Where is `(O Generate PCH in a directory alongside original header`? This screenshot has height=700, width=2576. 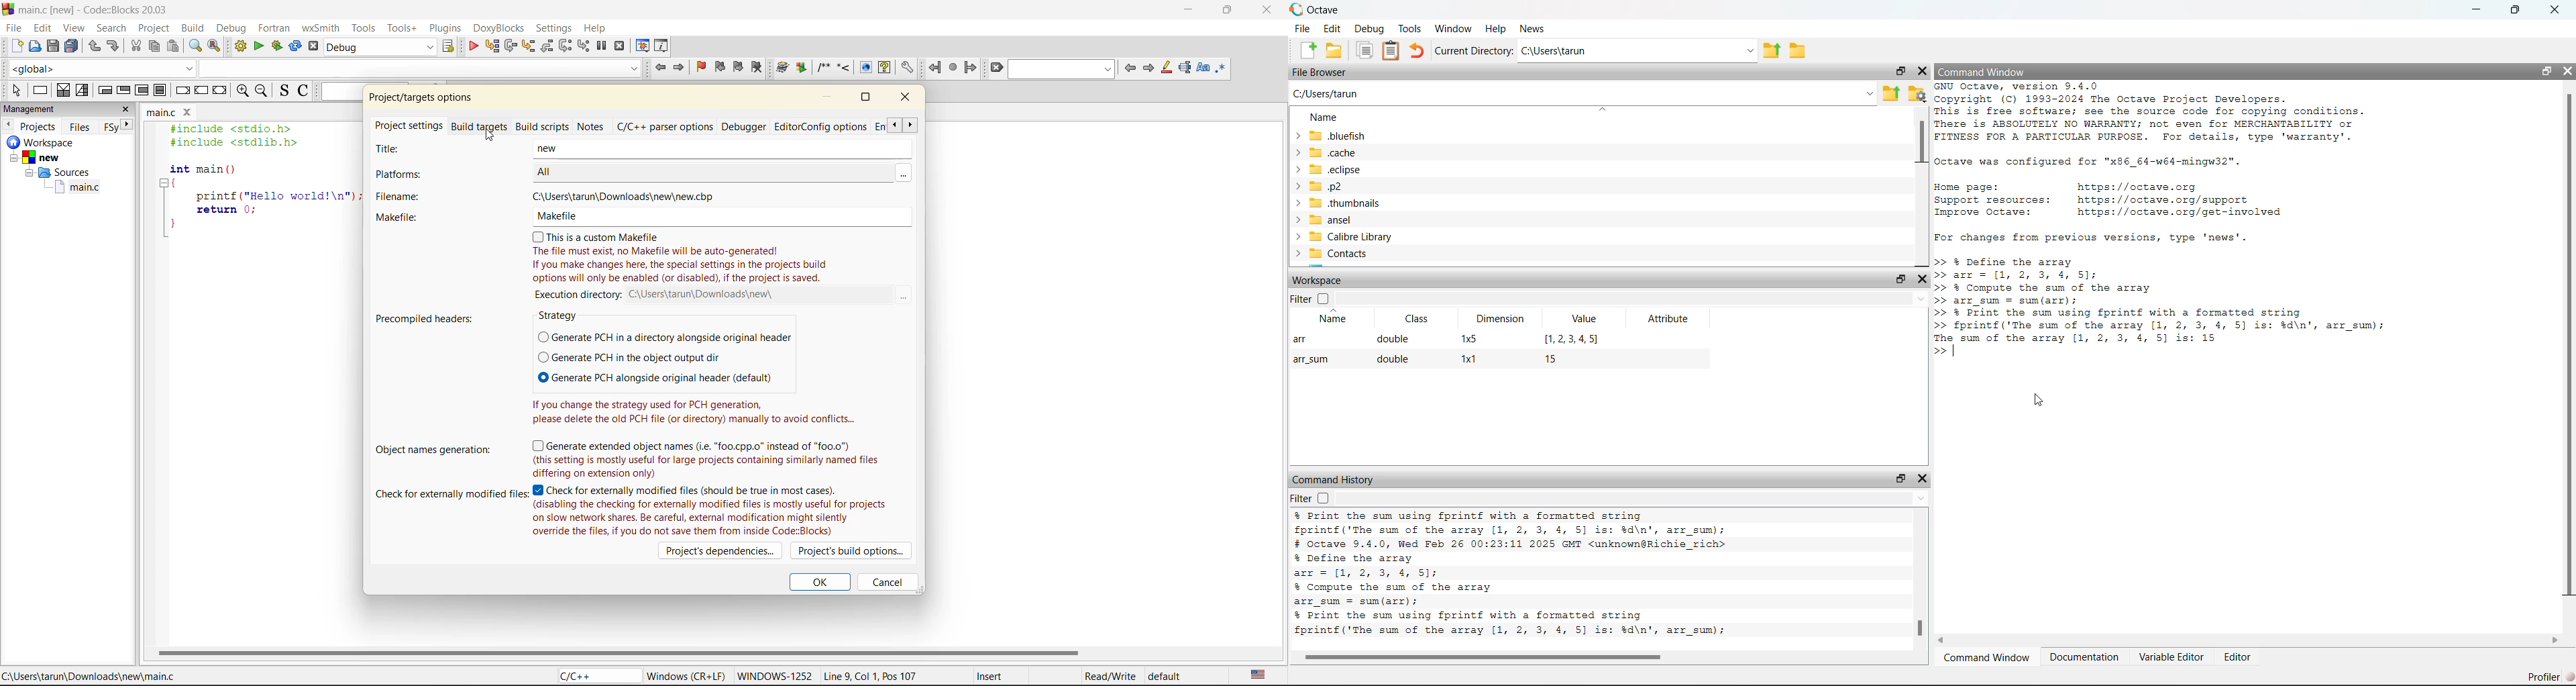
(O Generate PCH in a directory alongside original header is located at coordinates (659, 338).